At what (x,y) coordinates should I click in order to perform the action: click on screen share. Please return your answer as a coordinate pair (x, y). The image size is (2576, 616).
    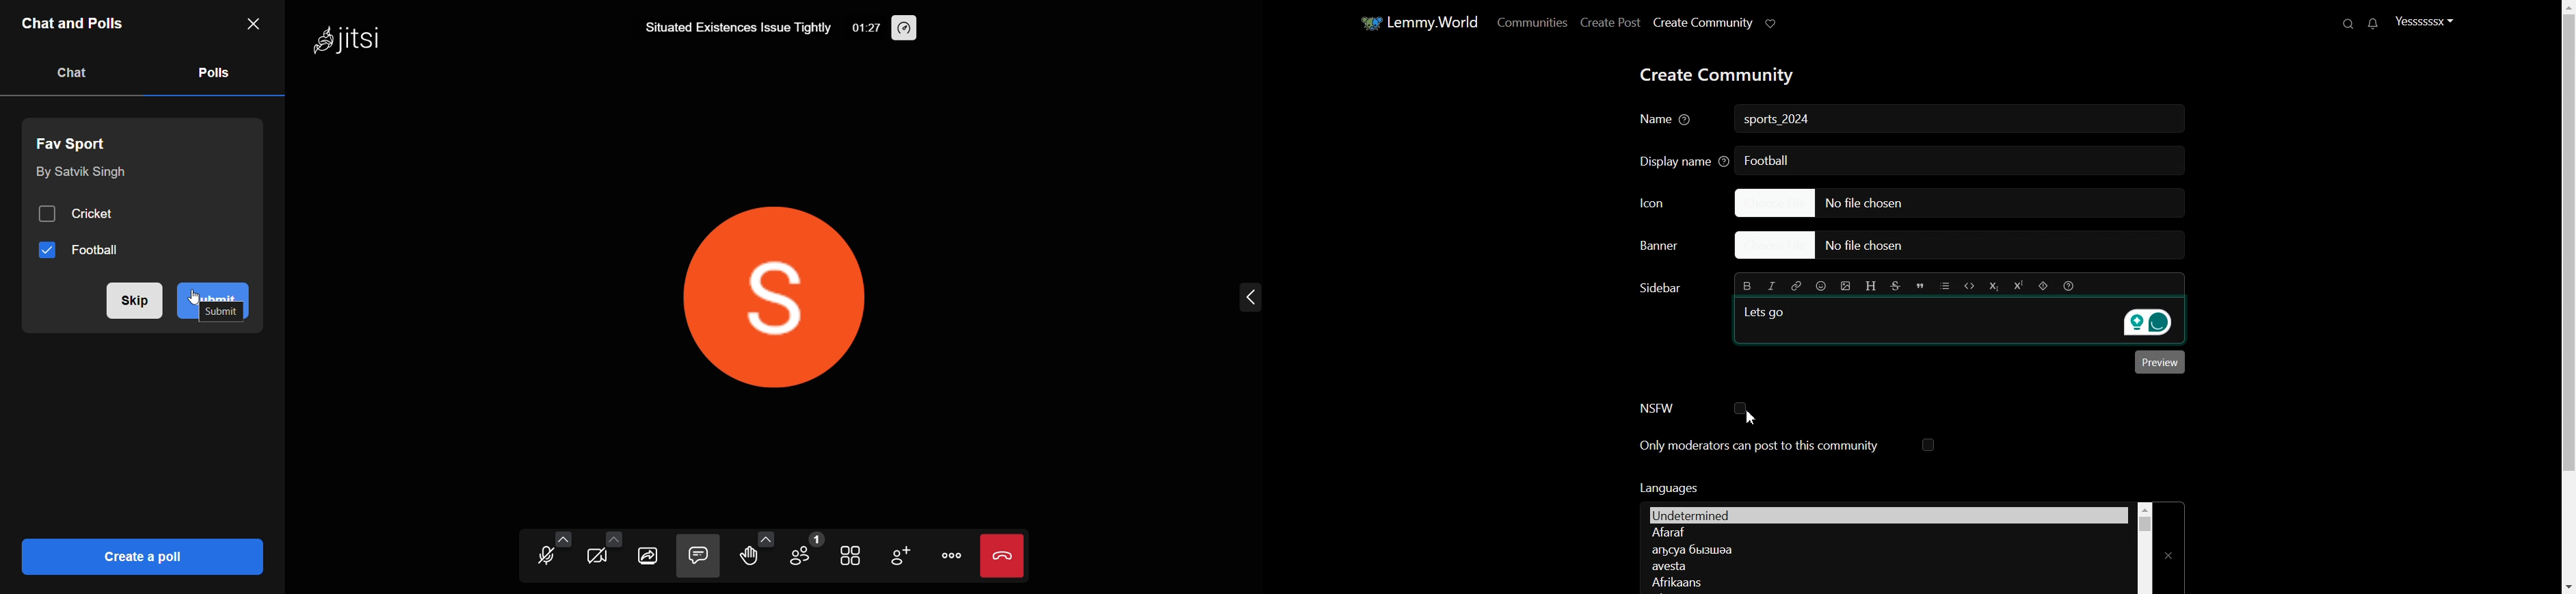
    Looking at the image, I should click on (648, 556).